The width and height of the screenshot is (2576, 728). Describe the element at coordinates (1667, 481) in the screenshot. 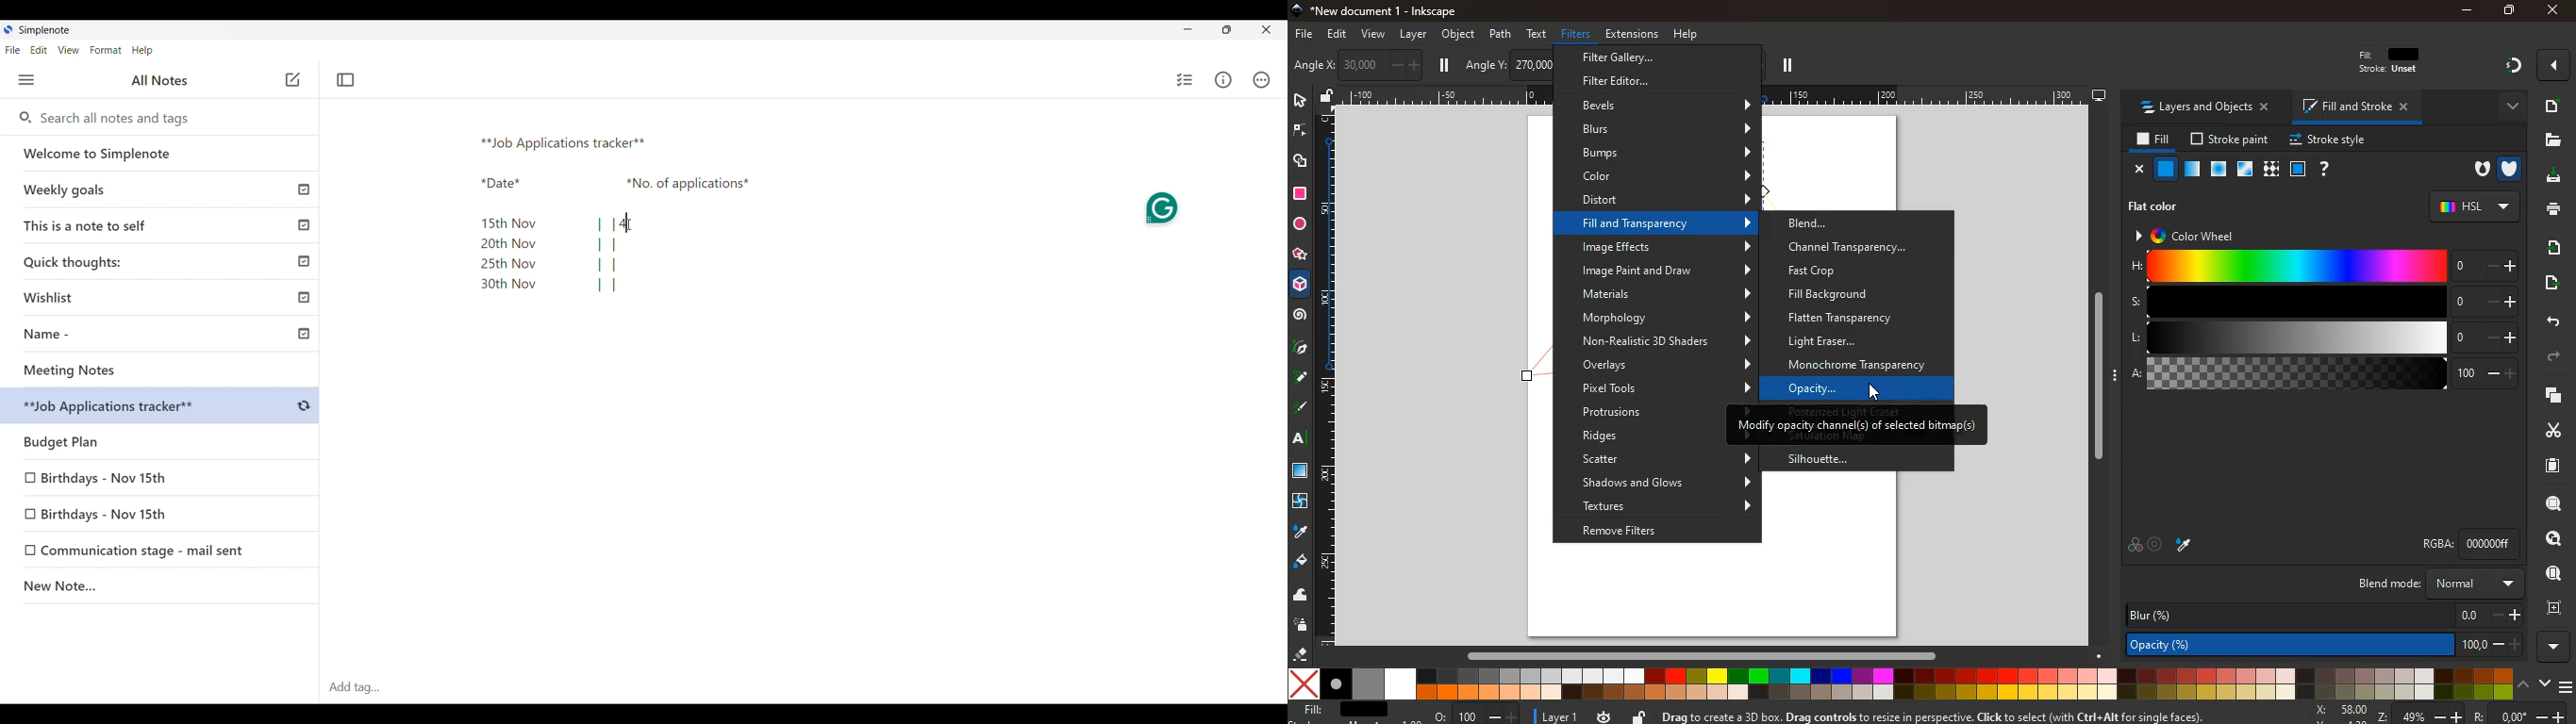

I see `shadows and glows` at that location.